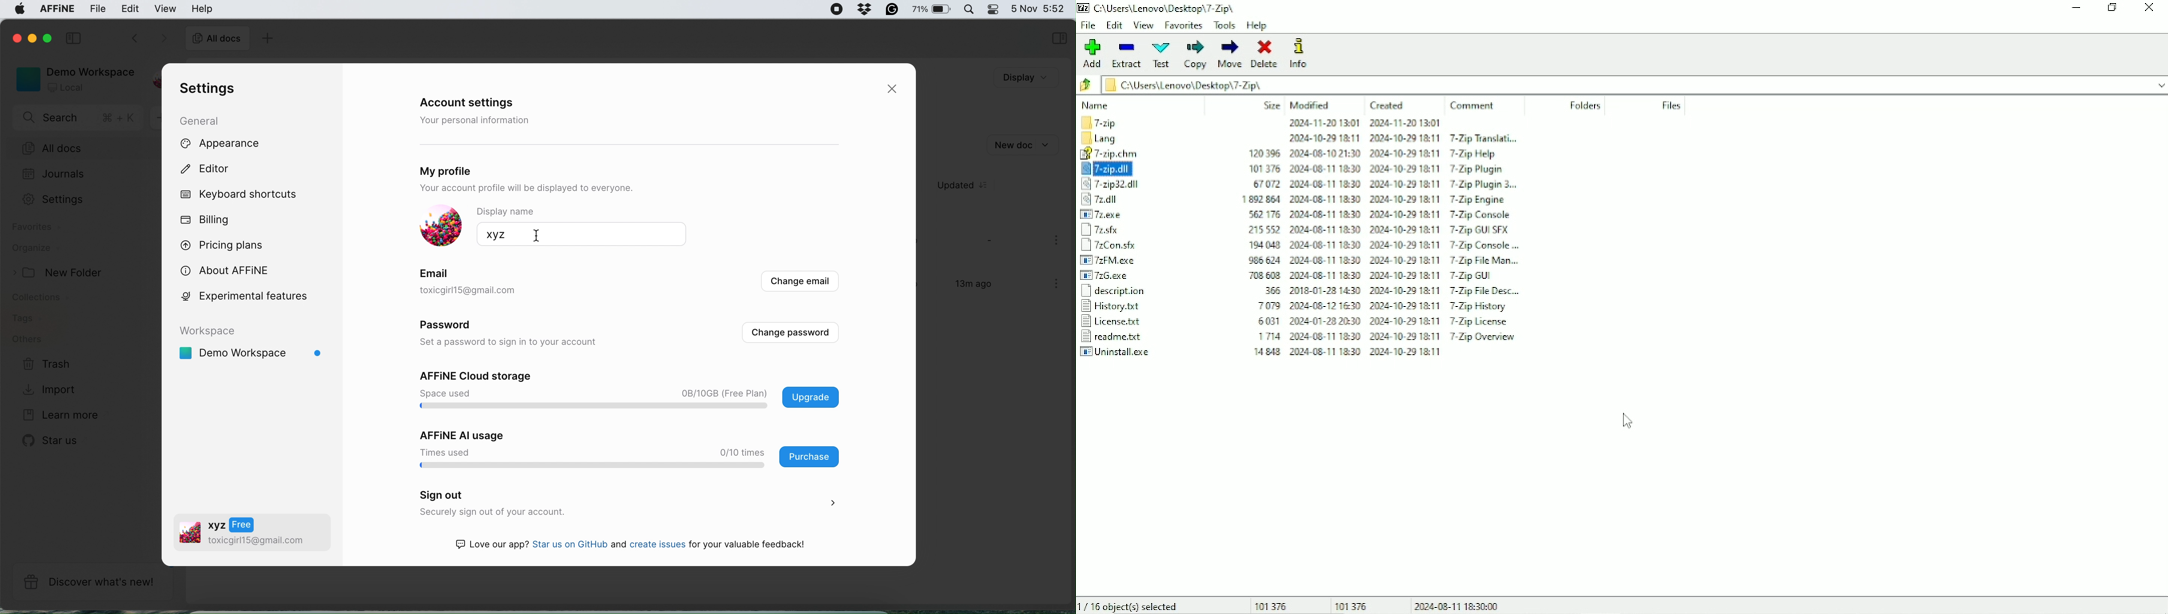  Describe the element at coordinates (167, 8) in the screenshot. I see `view` at that location.